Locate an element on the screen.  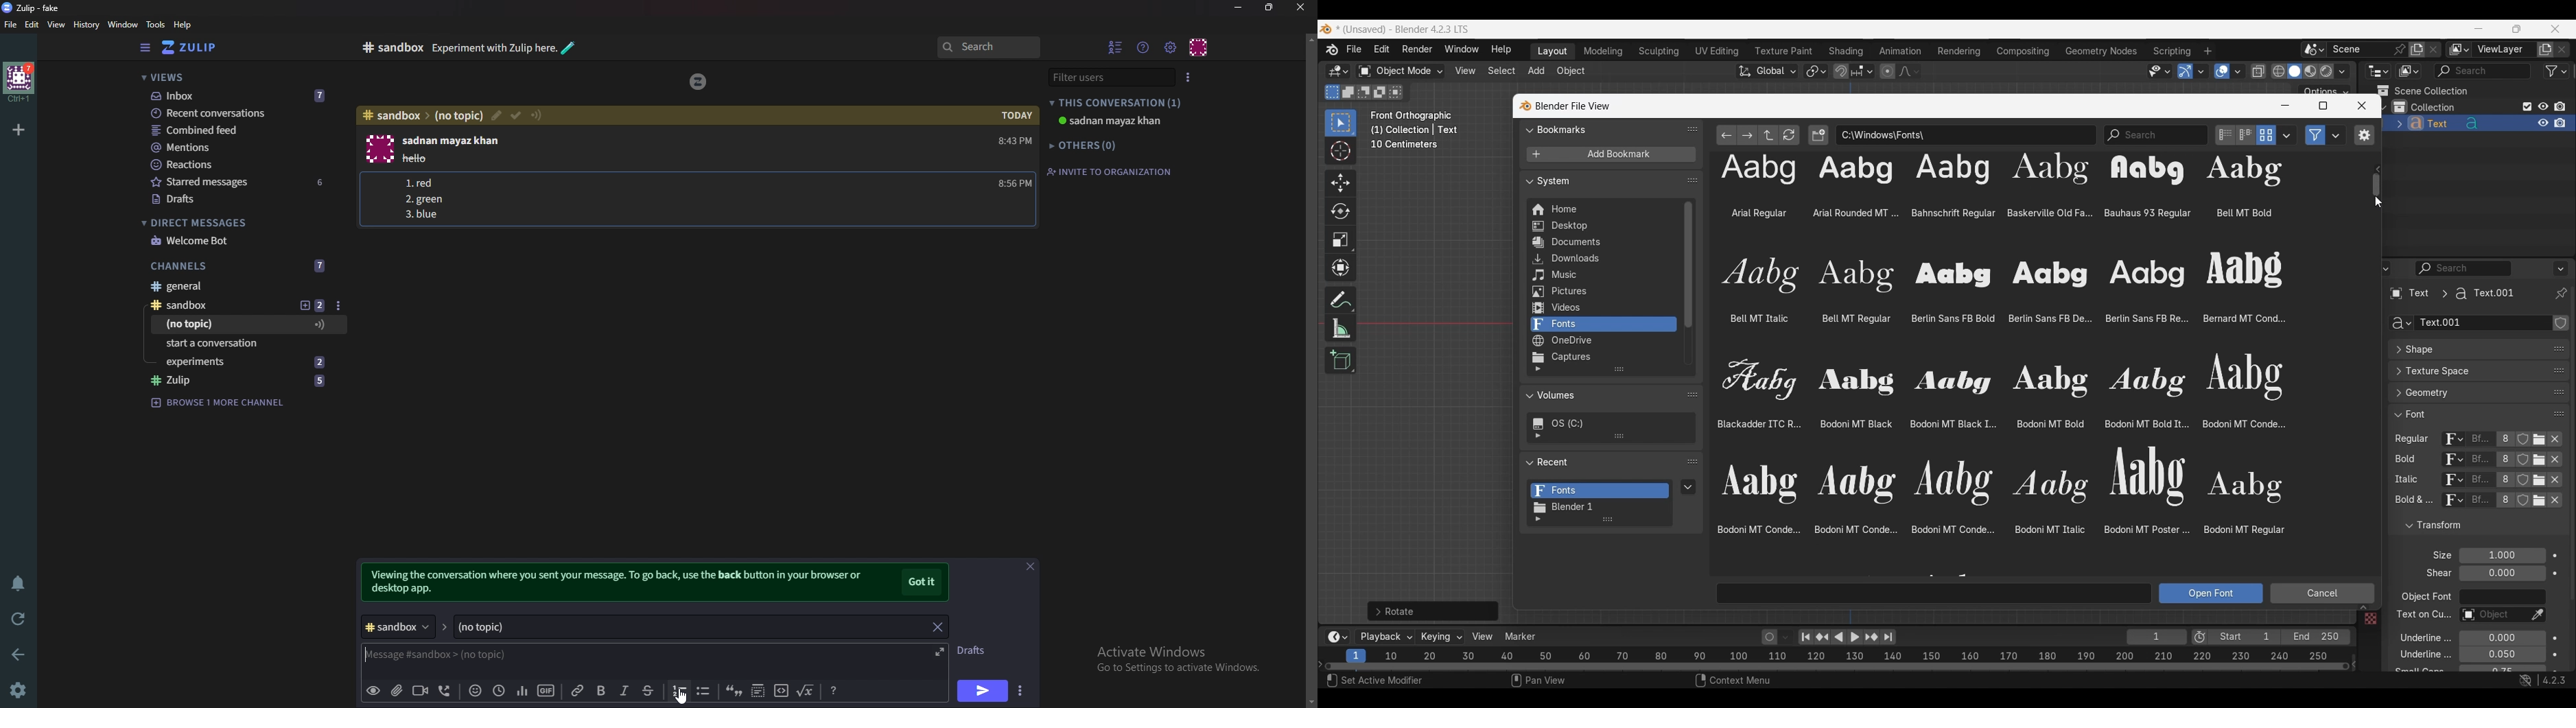
Bullet list is located at coordinates (703, 692).